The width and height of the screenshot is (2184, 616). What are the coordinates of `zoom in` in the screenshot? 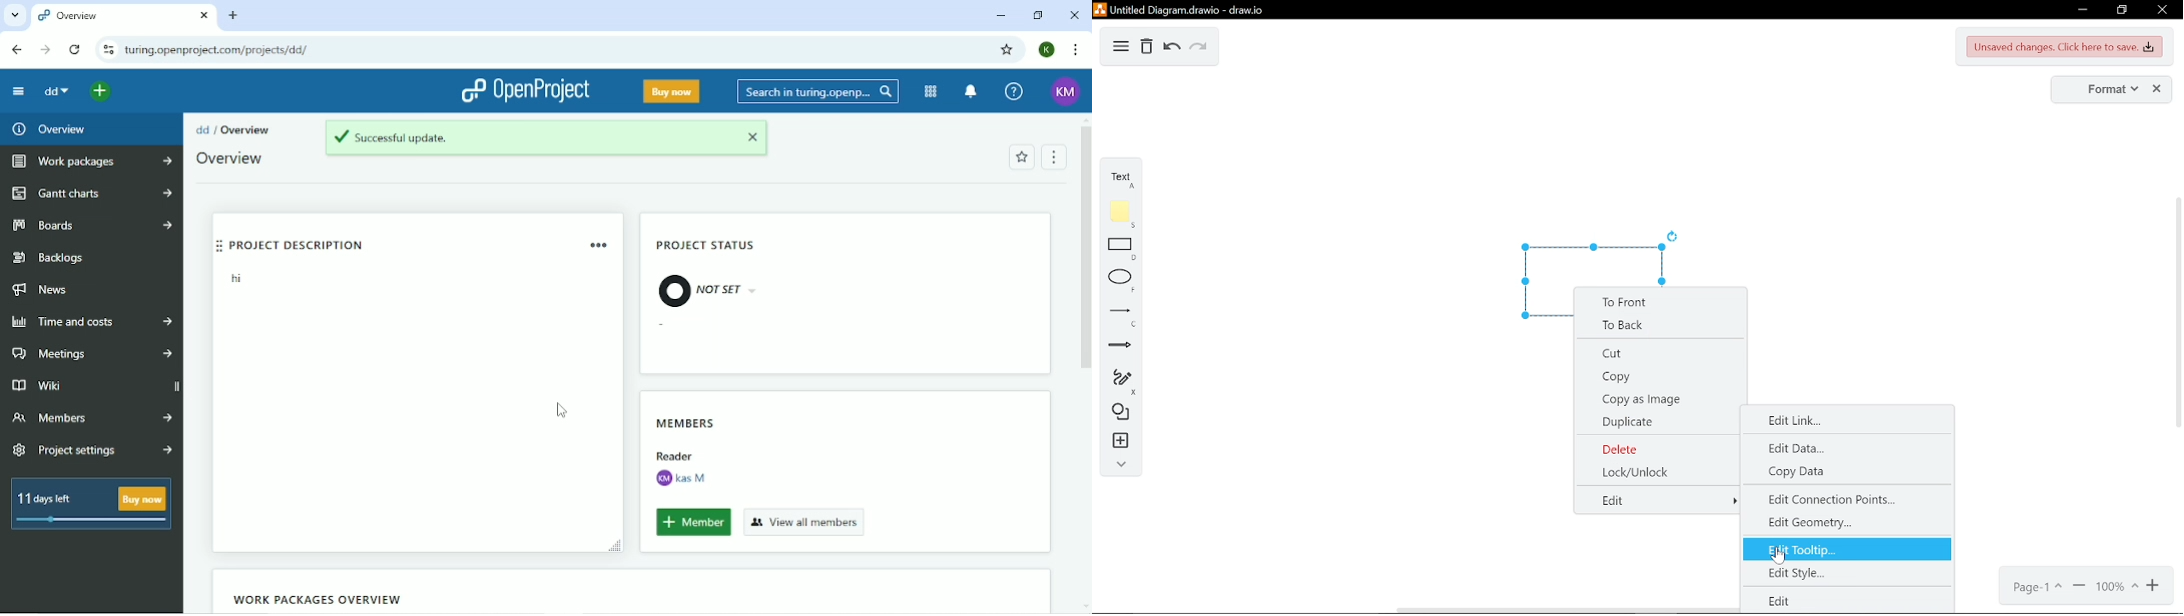 It's located at (2155, 586).